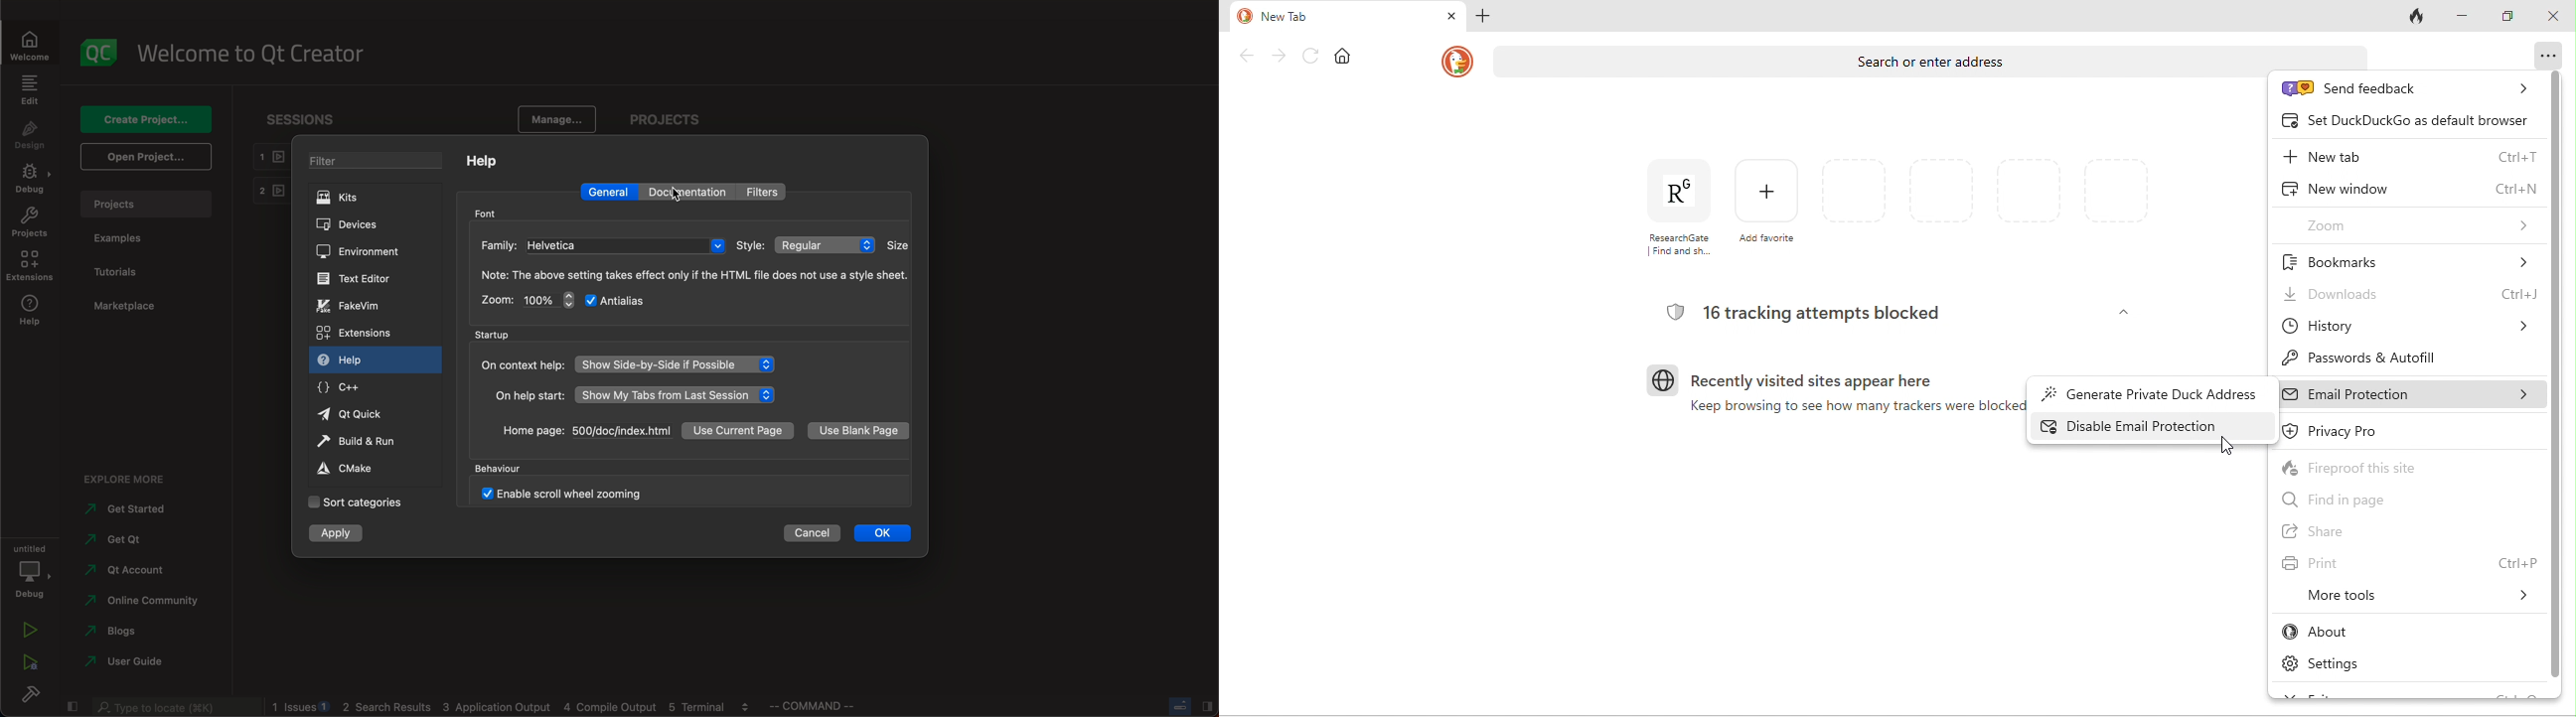 The image size is (2576, 728). What do you see at coordinates (2410, 395) in the screenshot?
I see `email protection` at bounding box center [2410, 395].